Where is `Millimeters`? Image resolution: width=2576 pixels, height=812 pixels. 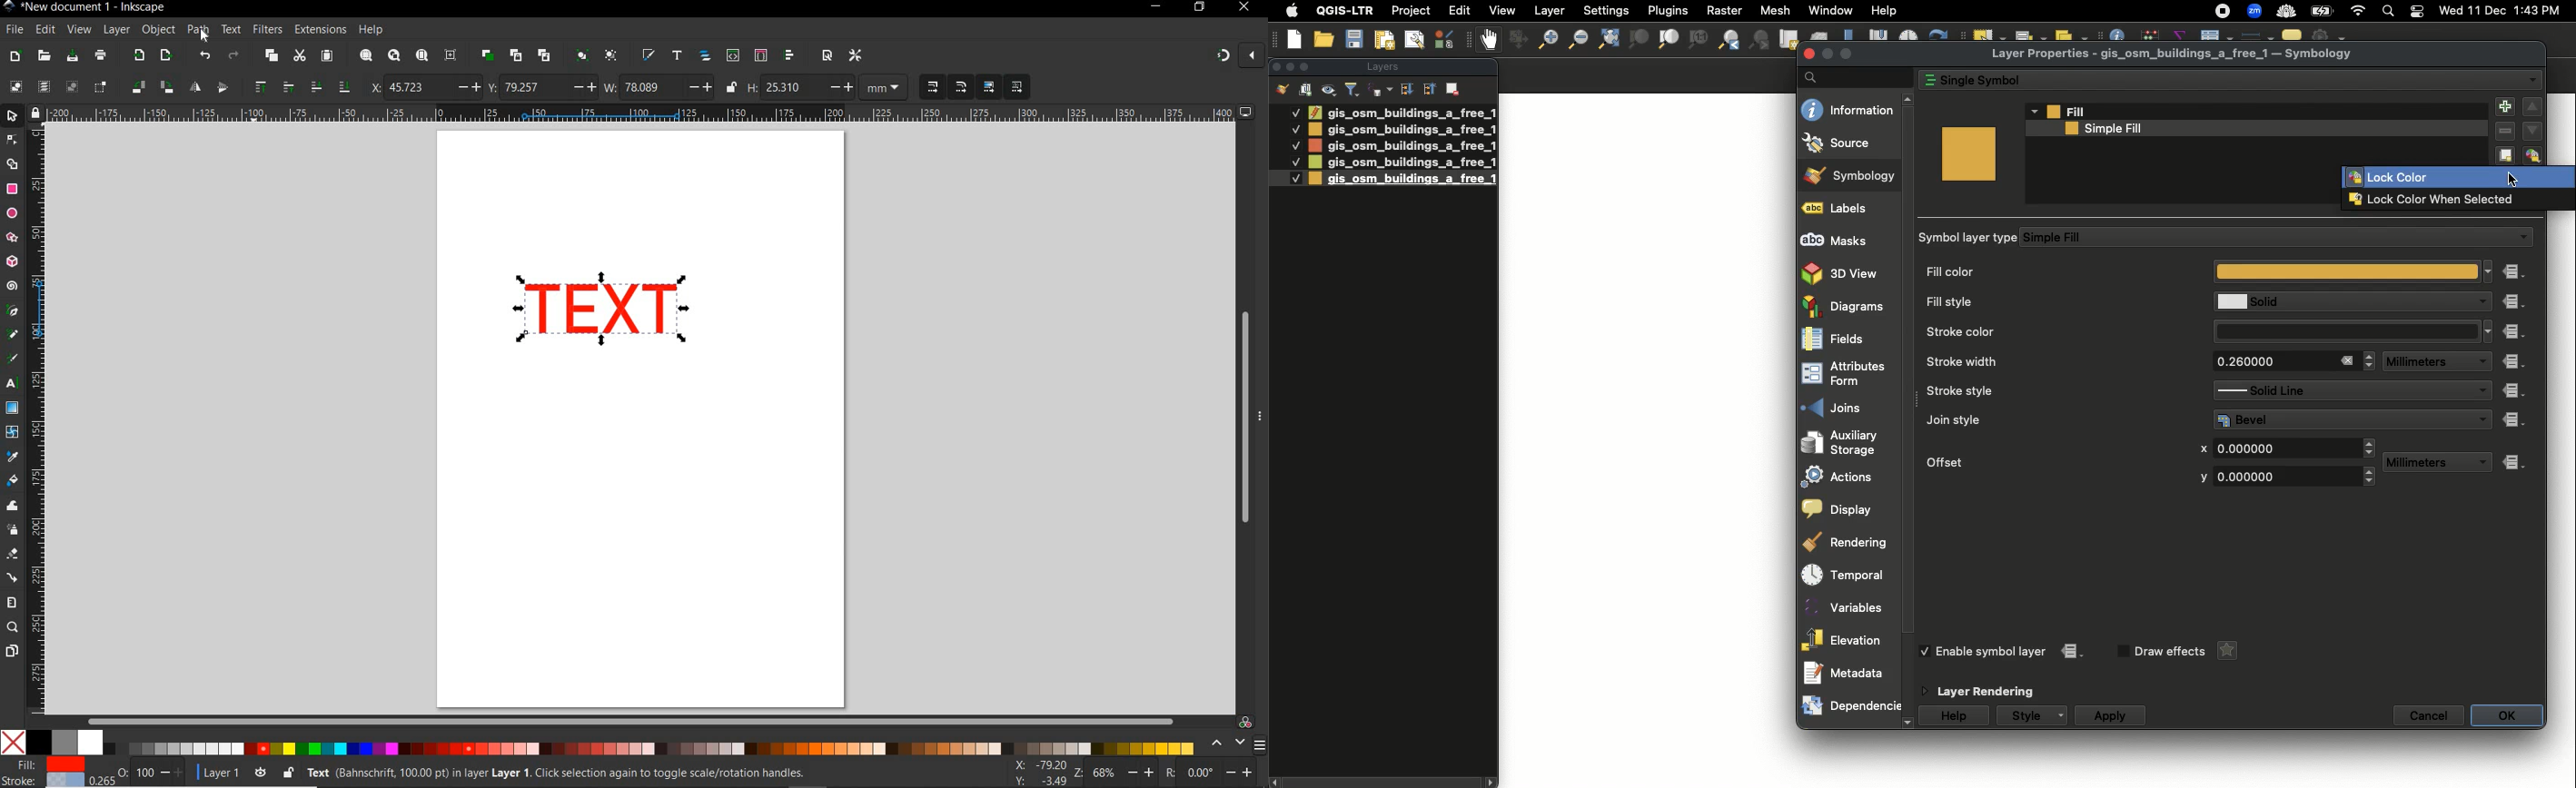 Millimeters is located at coordinates (2422, 463).